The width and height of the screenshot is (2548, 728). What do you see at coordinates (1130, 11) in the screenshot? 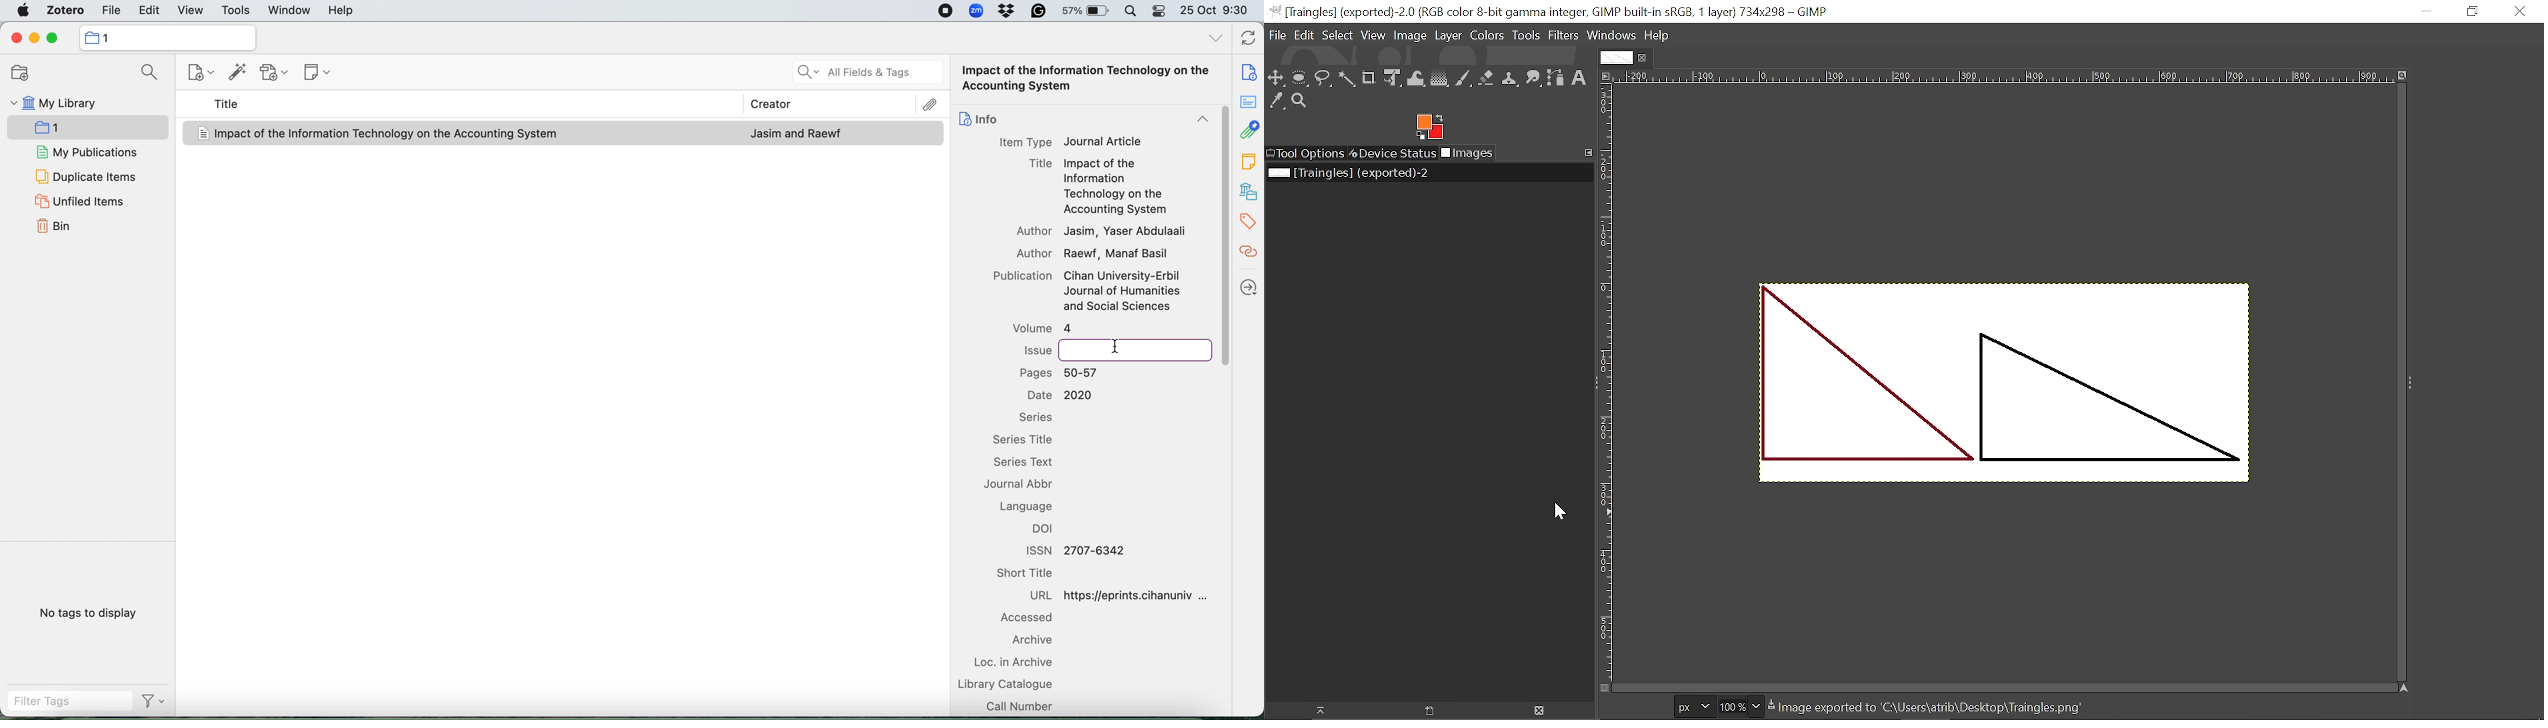
I see `spotlight search` at bounding box center [1130, 11].